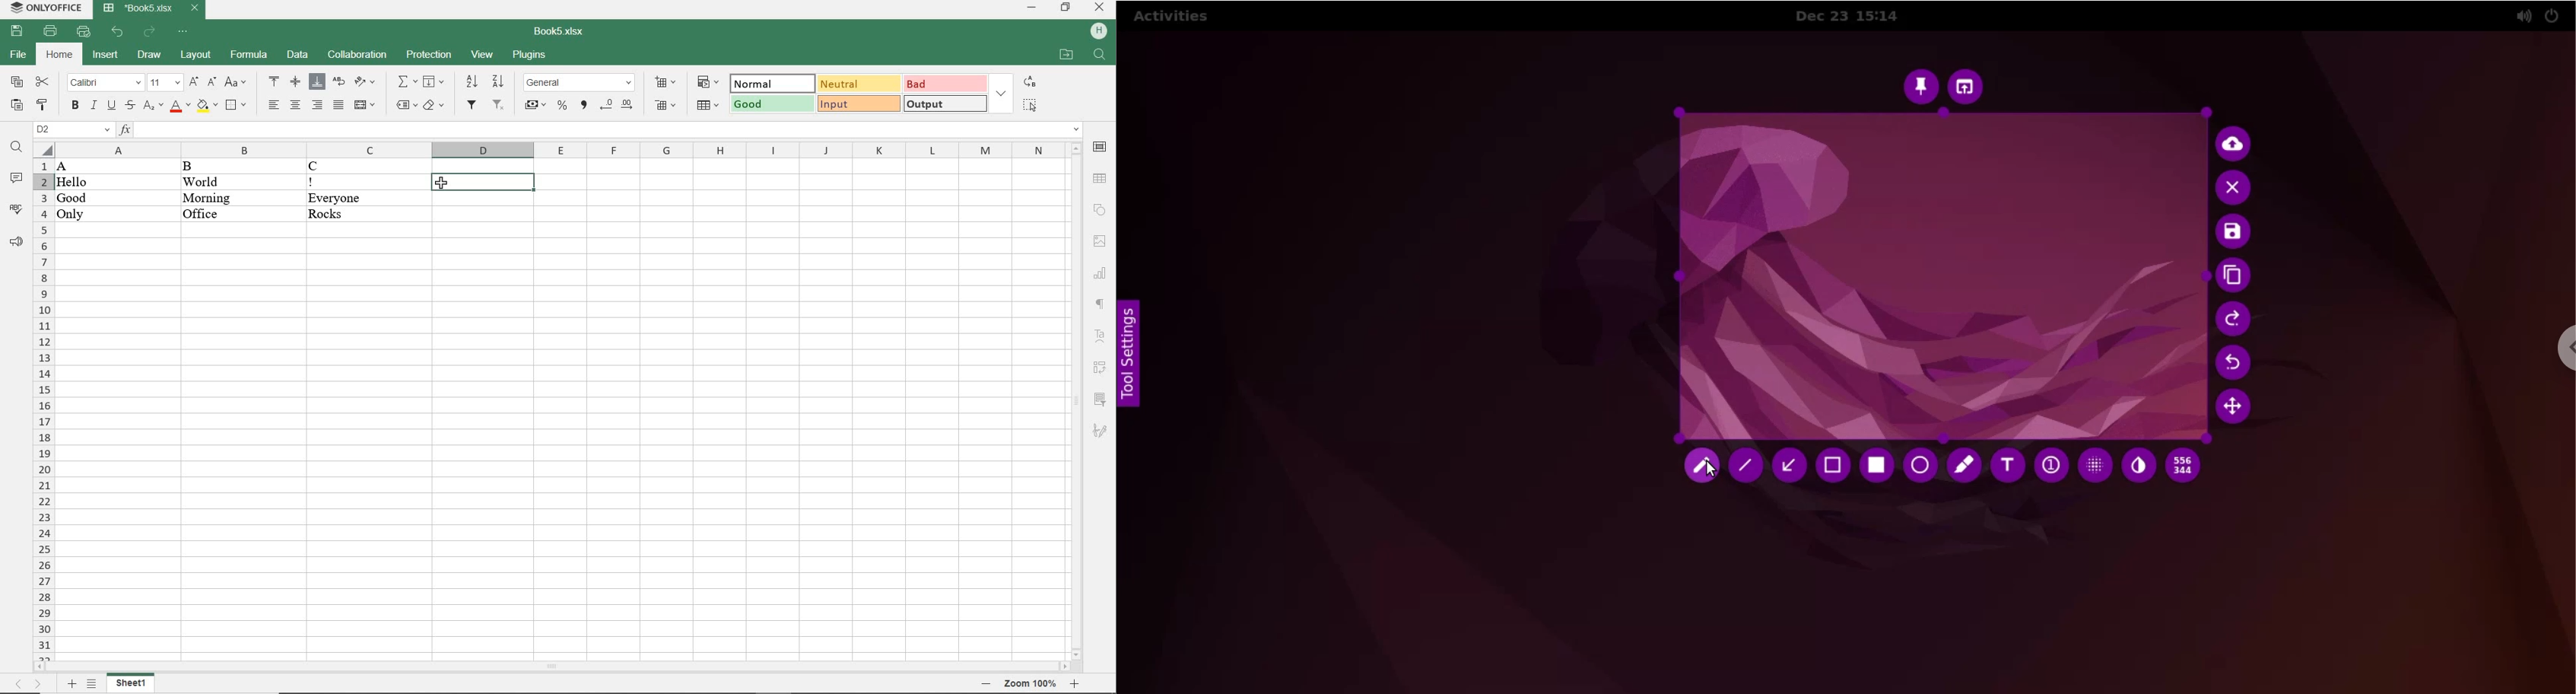  I want to click on named ranges, so click(405, 106).